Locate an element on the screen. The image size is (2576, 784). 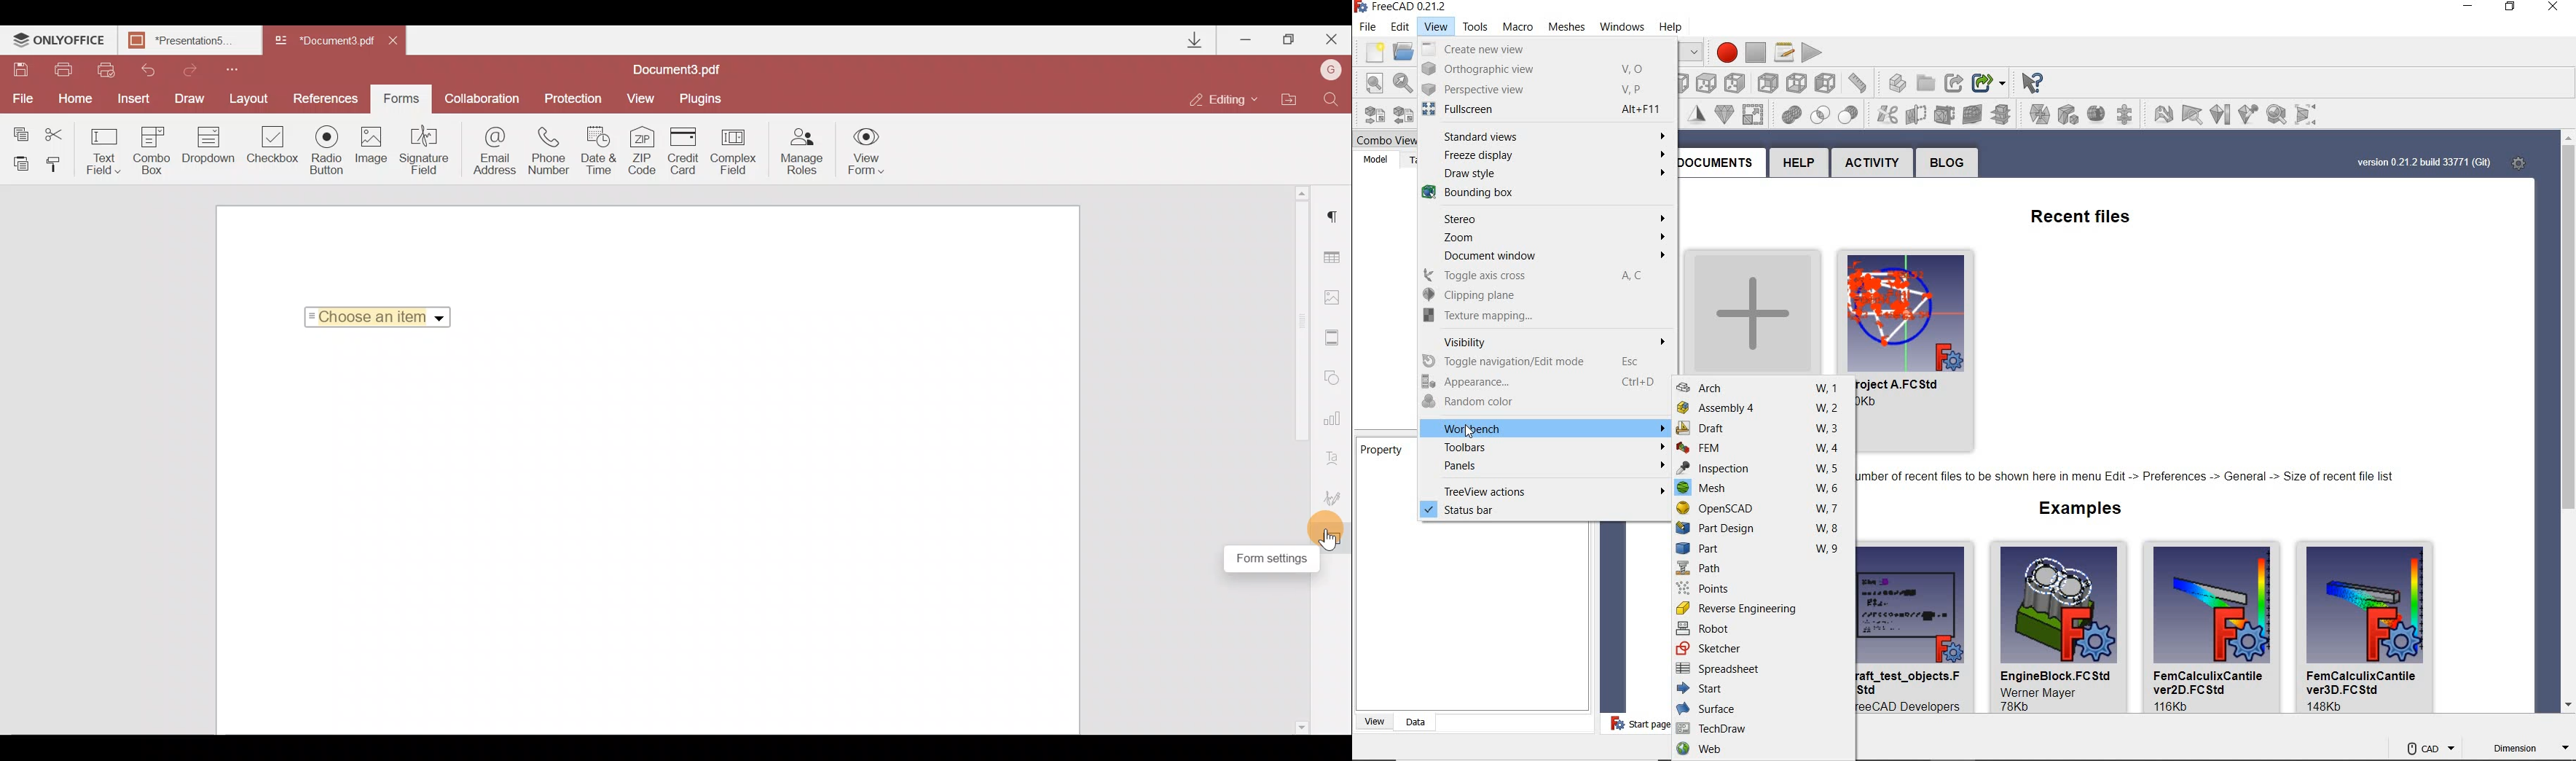
Presentation5 is located at coordinates (187, 42).